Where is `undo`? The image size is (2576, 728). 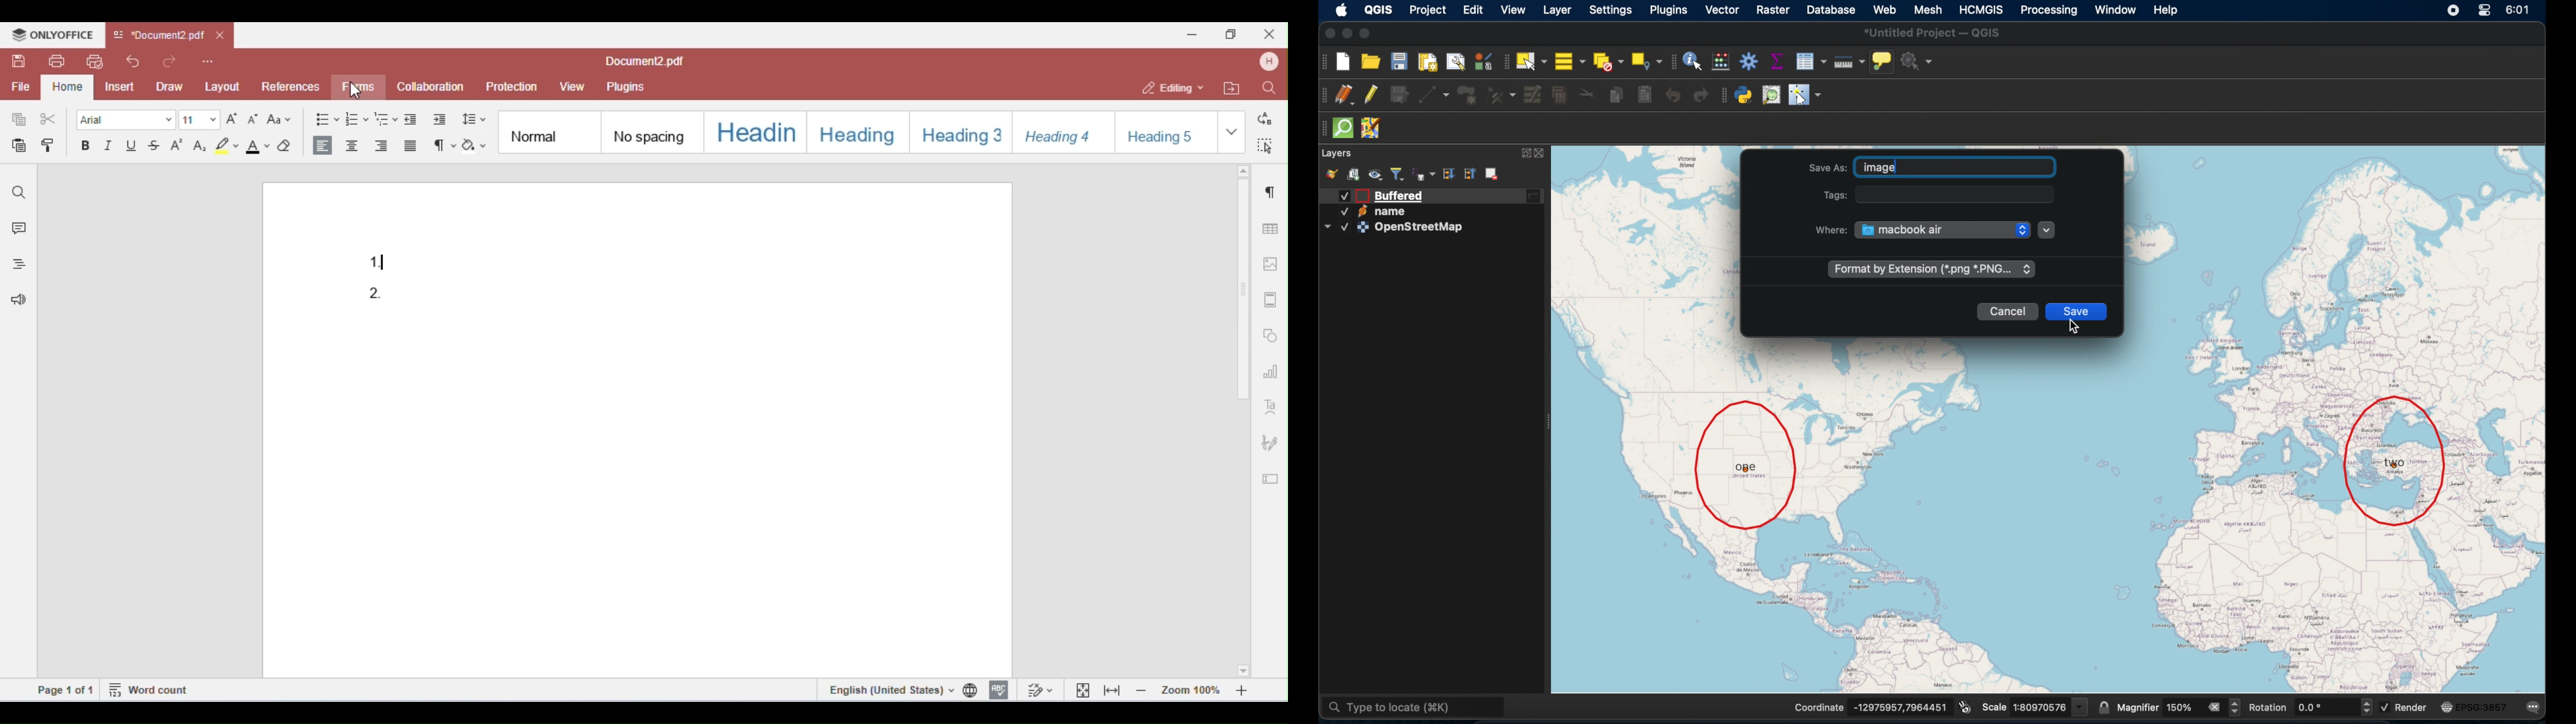
undo is located at coordinates (1672, 95).